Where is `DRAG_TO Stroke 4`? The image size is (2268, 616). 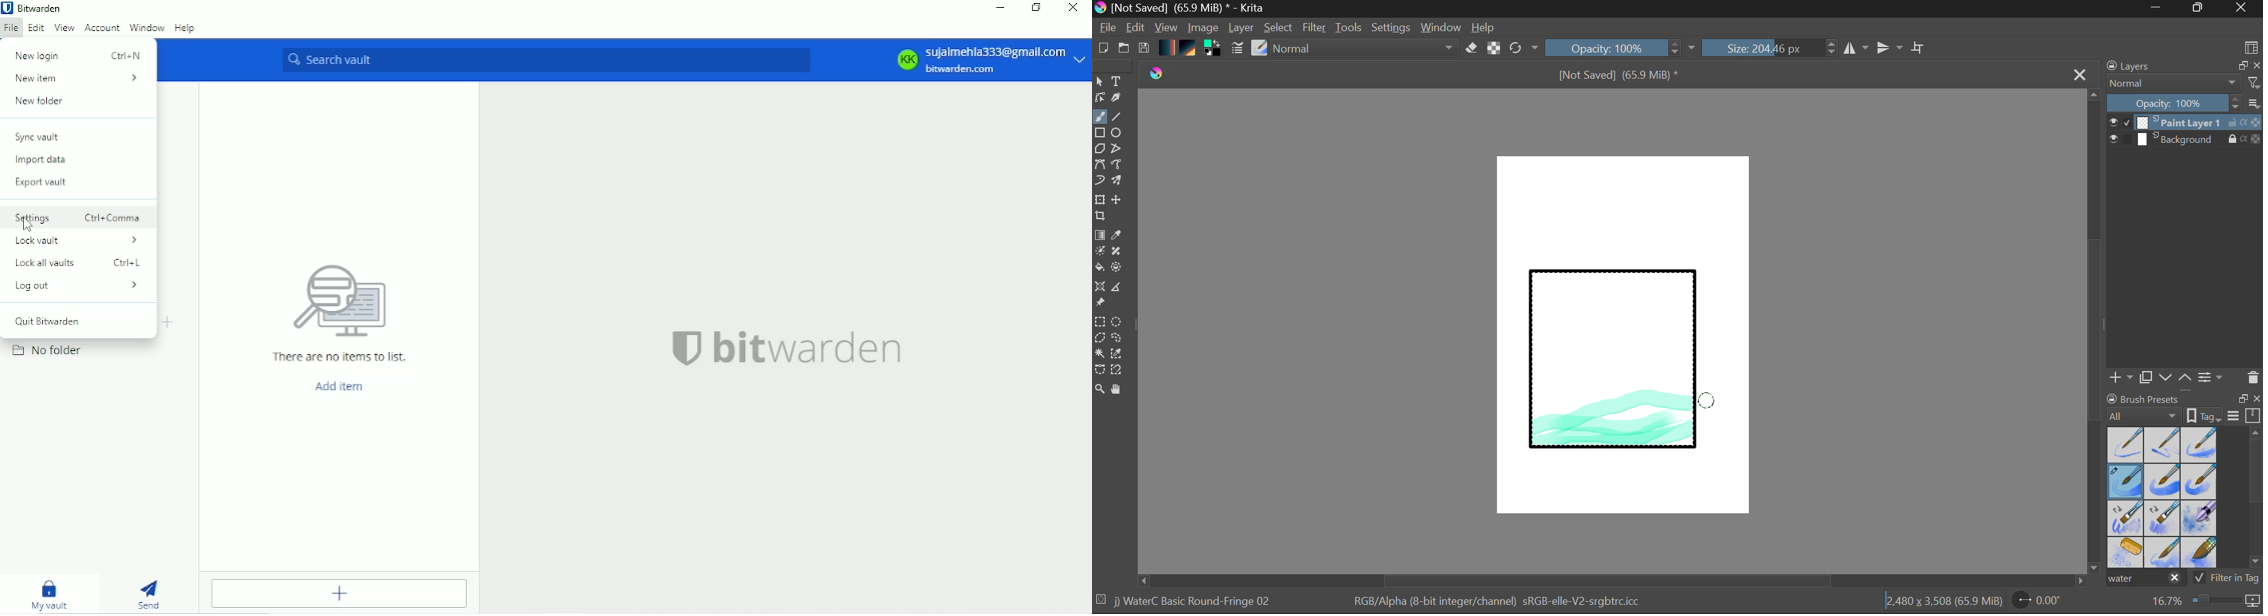
DRAG_TO Stroke 4 is located at coordinates (1707, 401).